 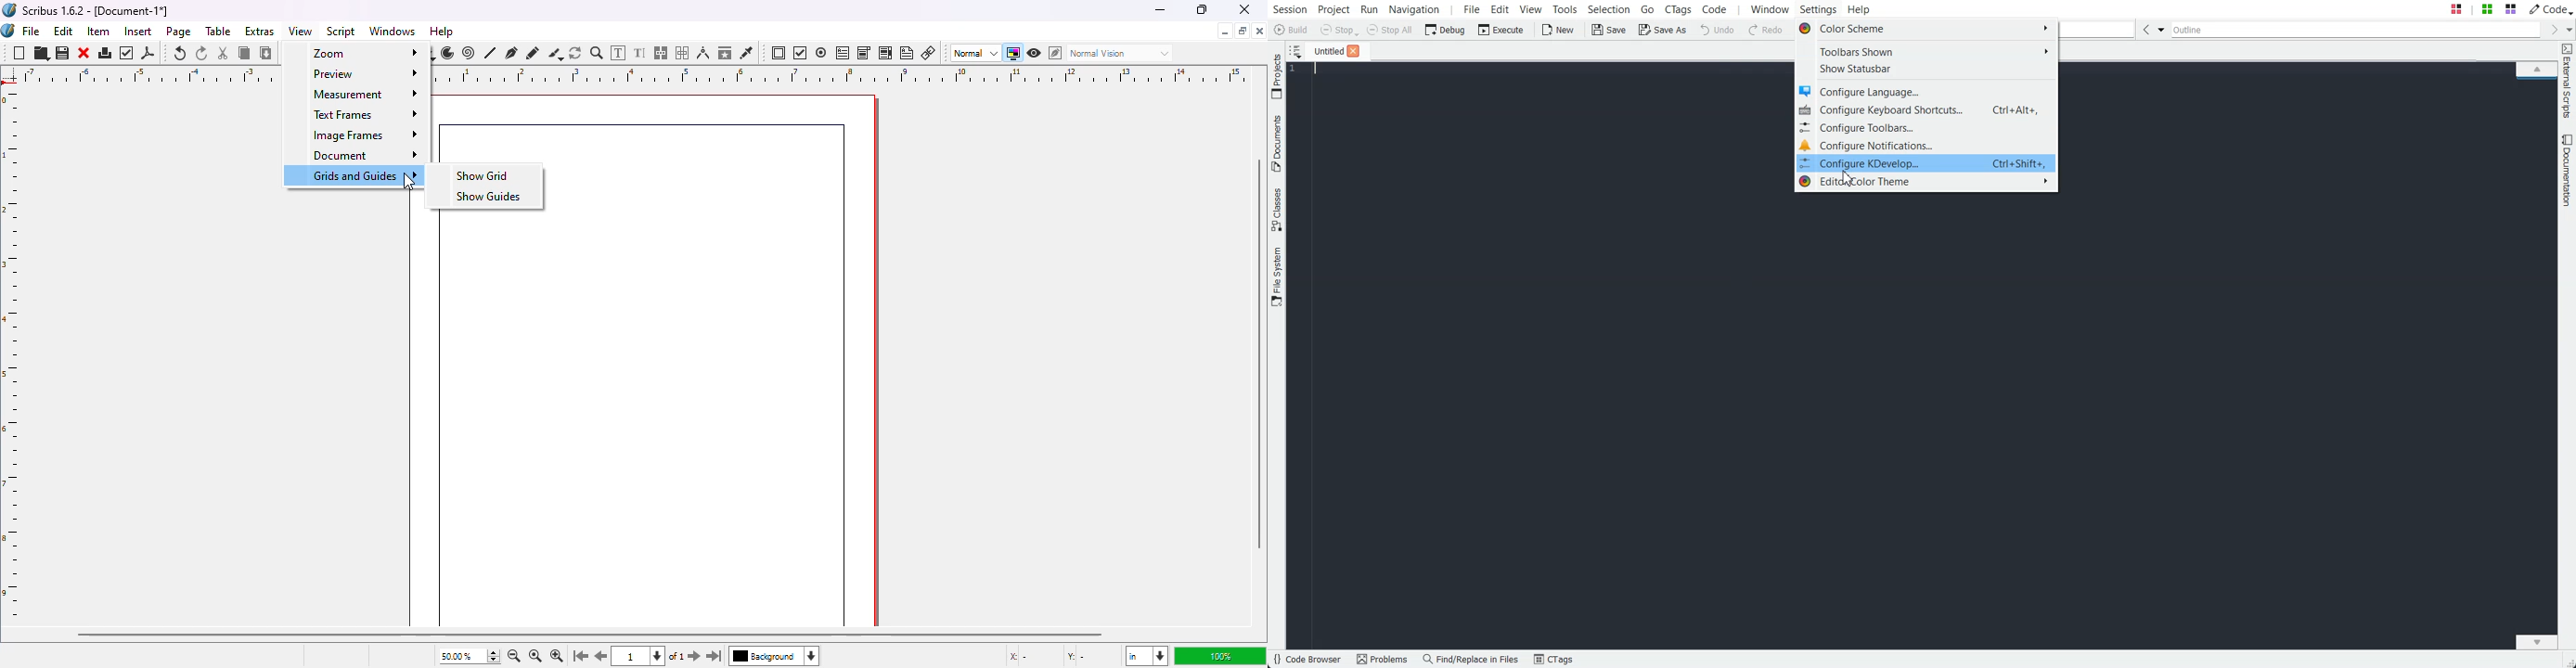 I want to click on close, so click(x=1245, y=9).